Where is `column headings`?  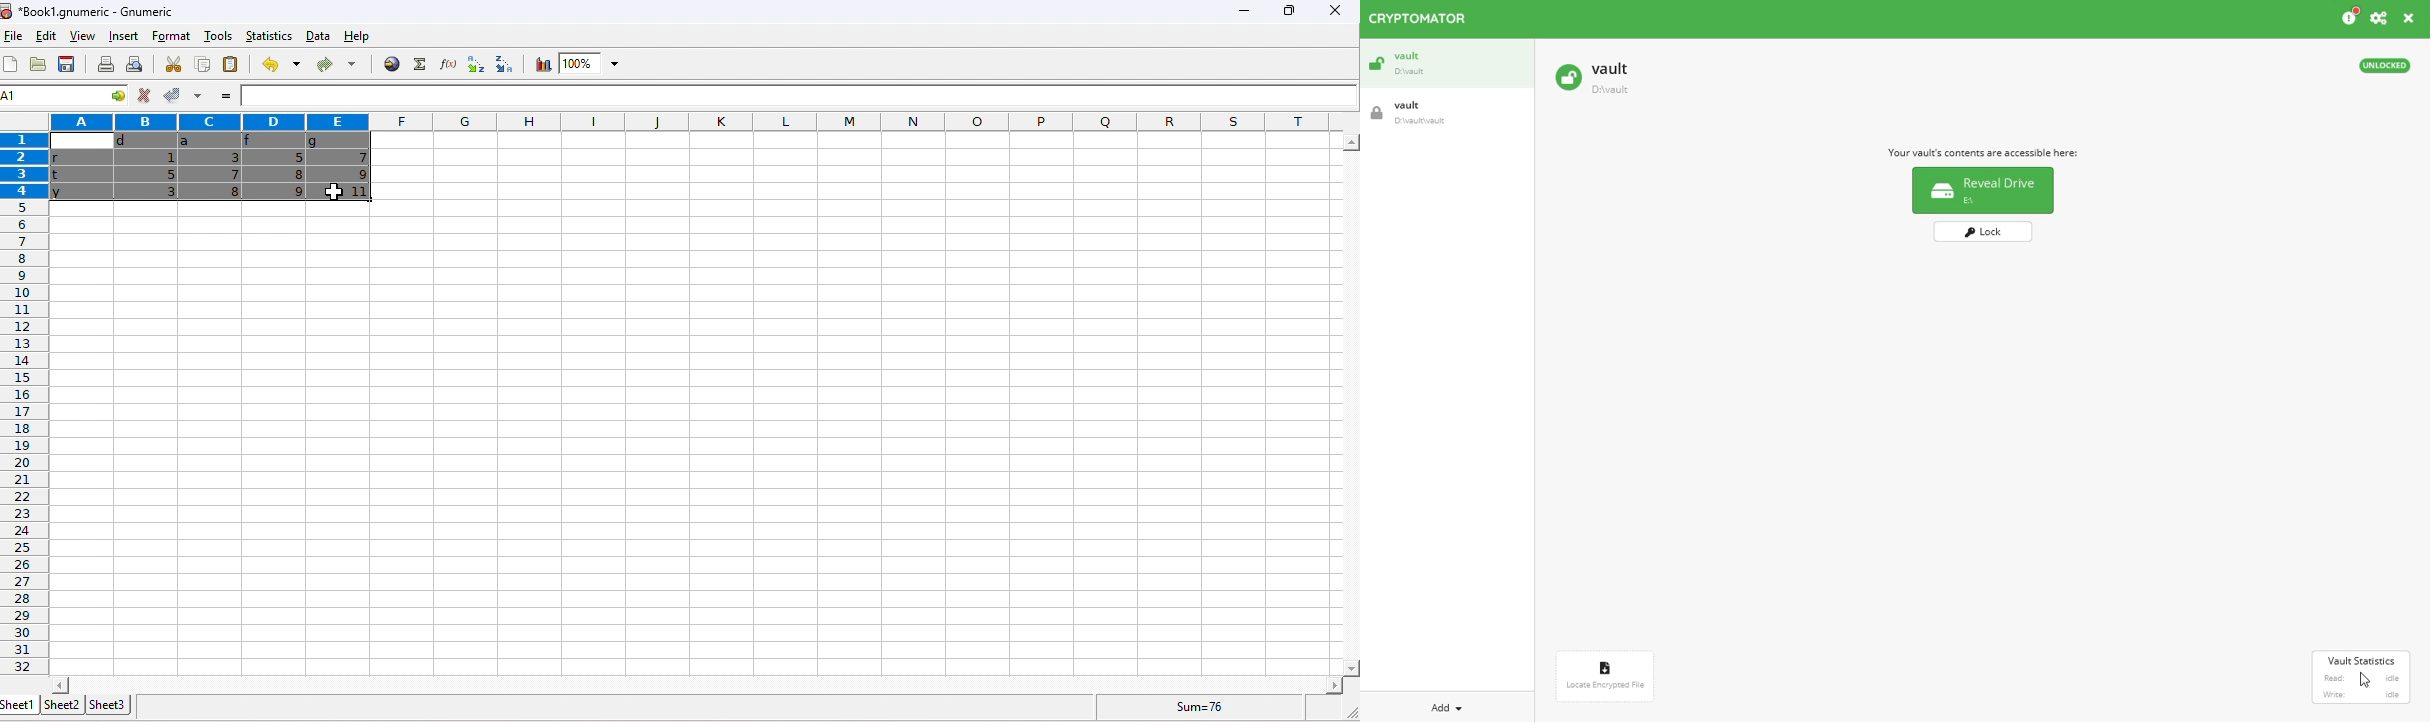 column headings is located at coordinates (694, 121).